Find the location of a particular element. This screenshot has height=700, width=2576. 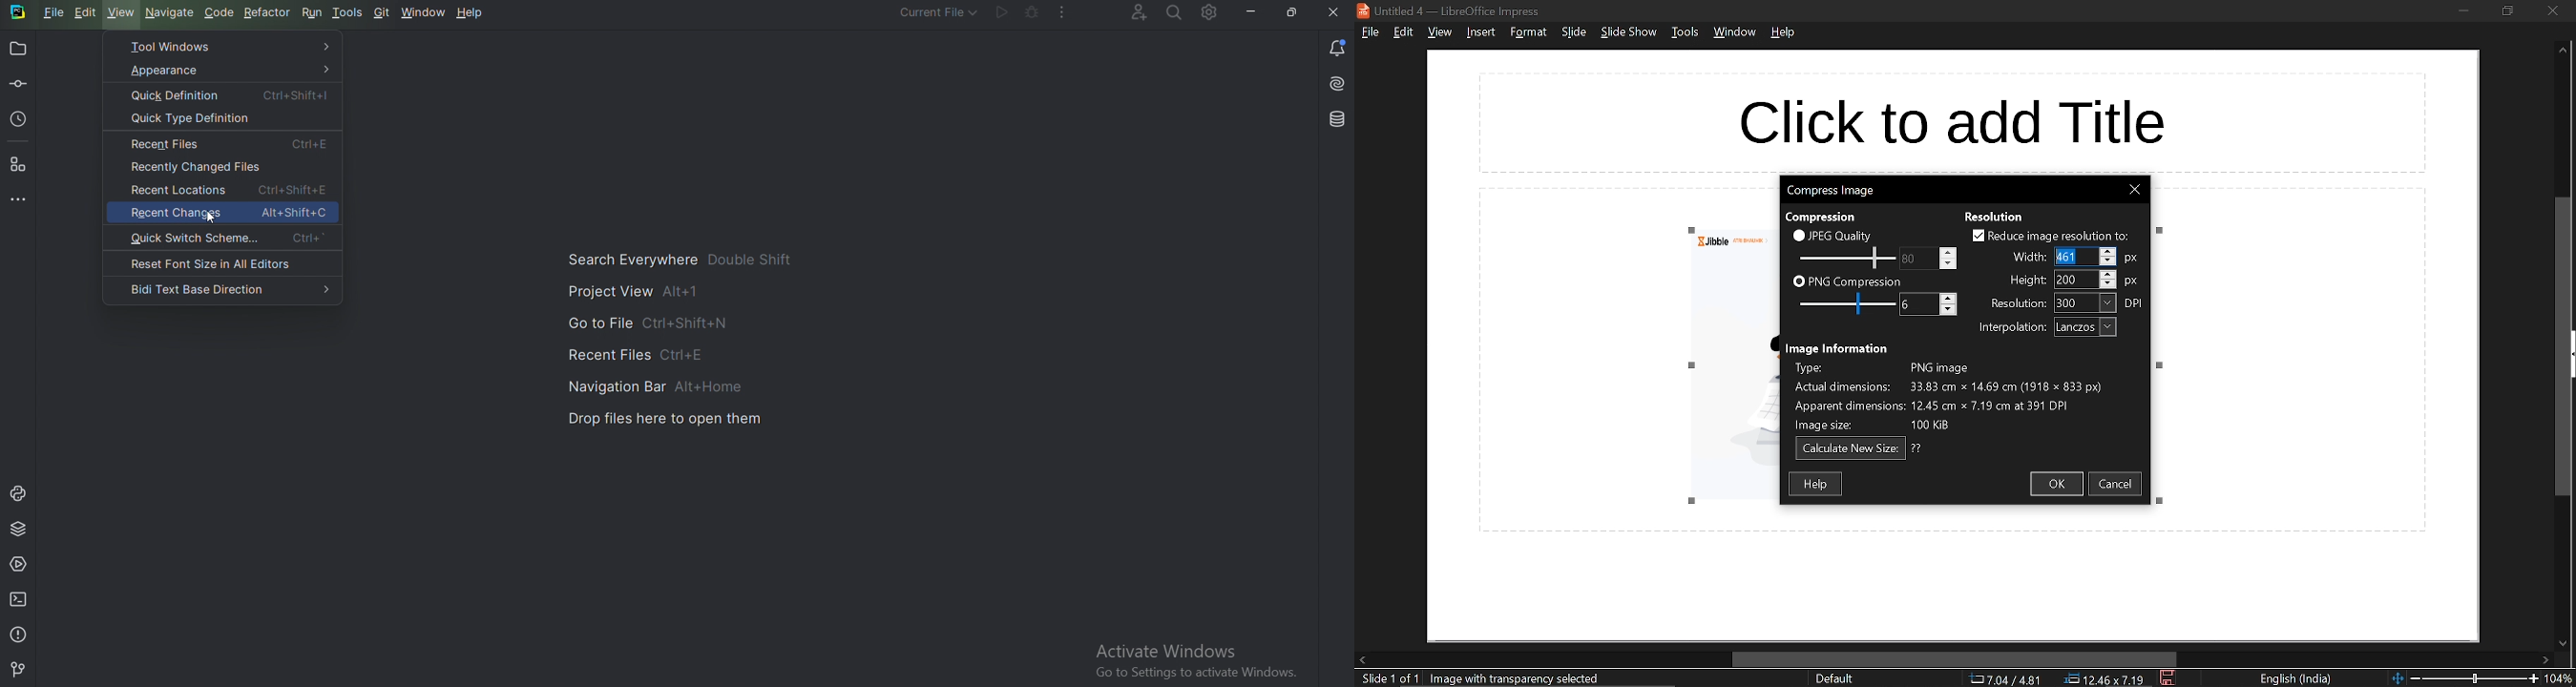

close is located at coordinates (2136, 190).